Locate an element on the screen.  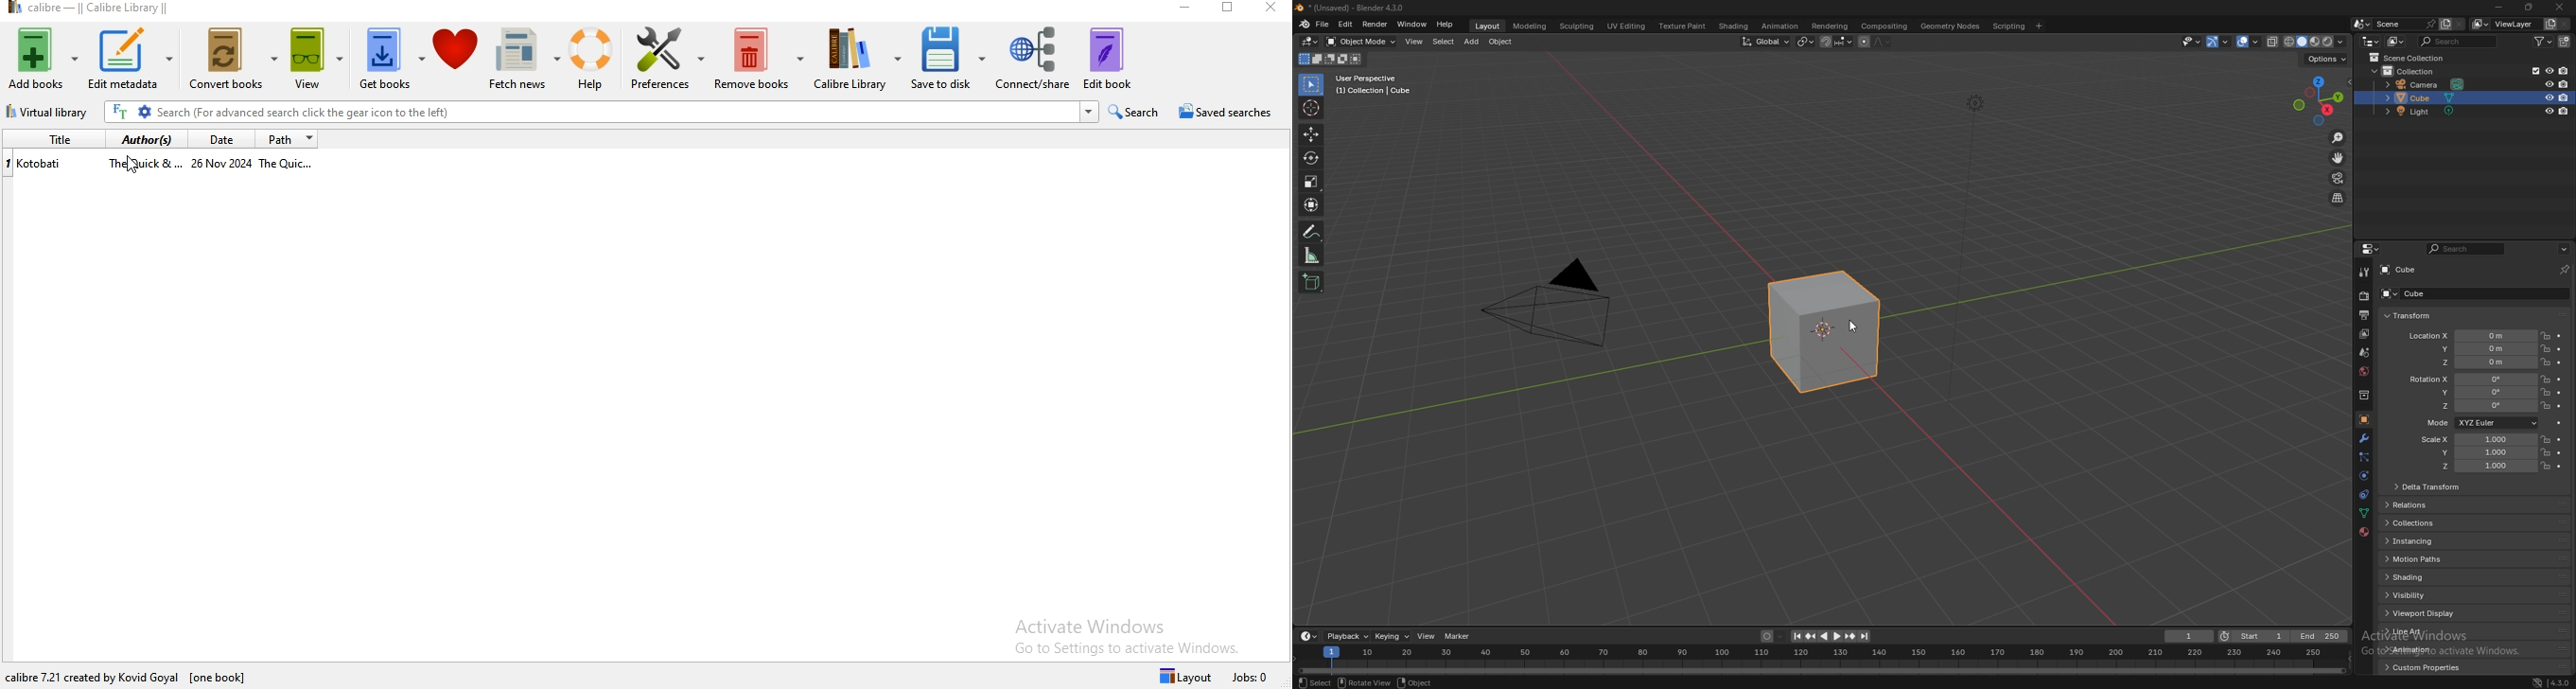
scene is located at coordinates (2407, 24).